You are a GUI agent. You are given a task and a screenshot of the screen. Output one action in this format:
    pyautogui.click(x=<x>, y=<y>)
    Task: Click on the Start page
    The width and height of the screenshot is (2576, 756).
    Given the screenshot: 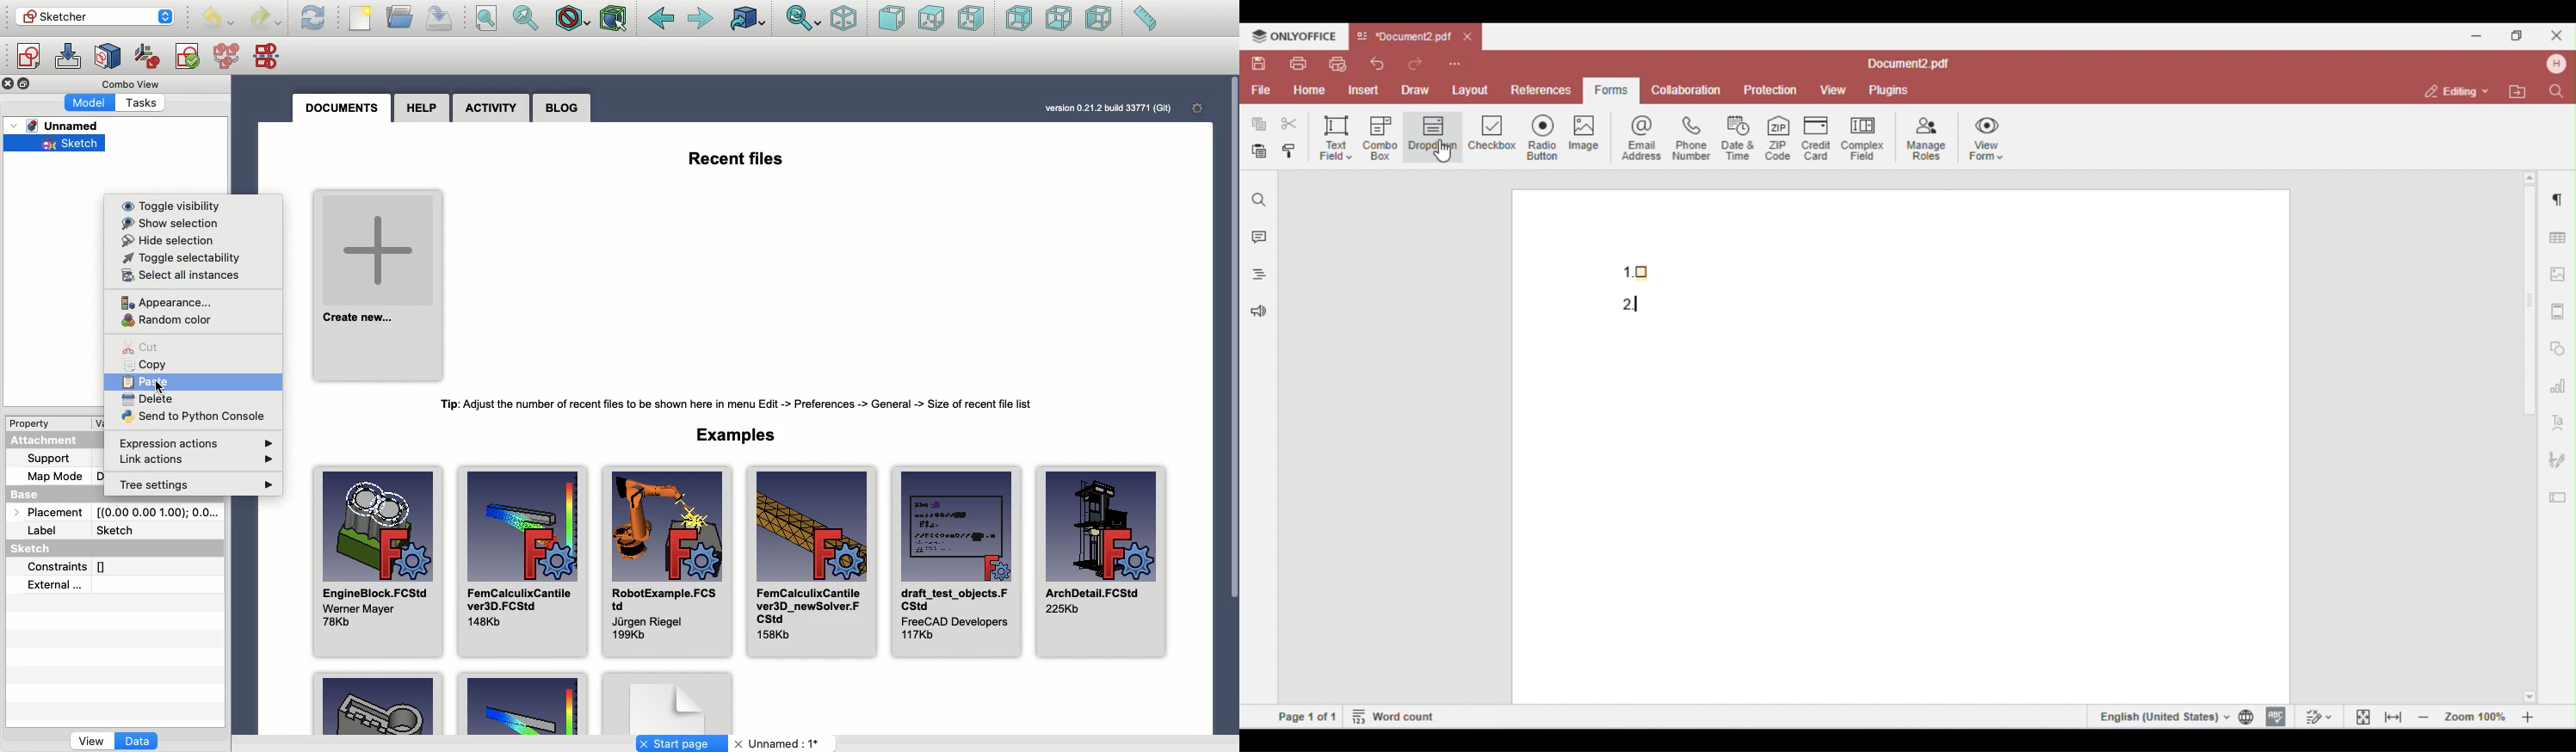 What is the action you would take?
    pyautogui.click(x=682, y=743)
    